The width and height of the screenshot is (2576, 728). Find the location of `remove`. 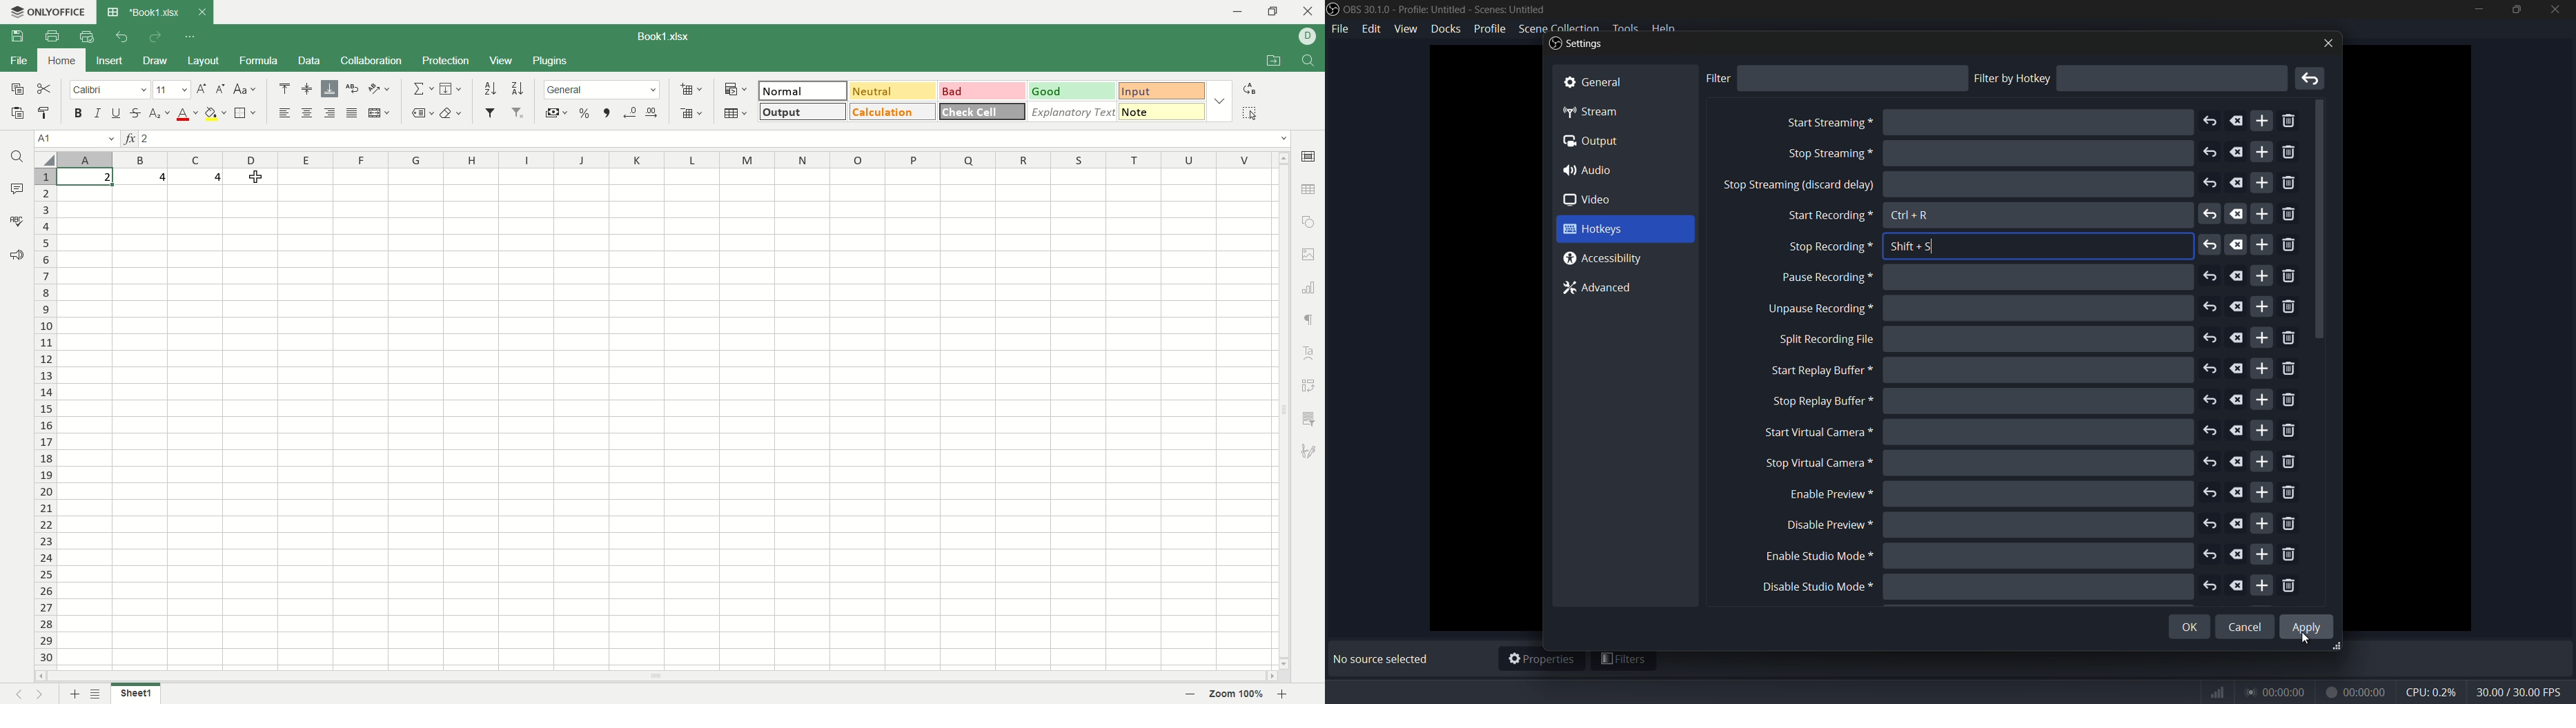

remove is located at coordinates (2289, 555).